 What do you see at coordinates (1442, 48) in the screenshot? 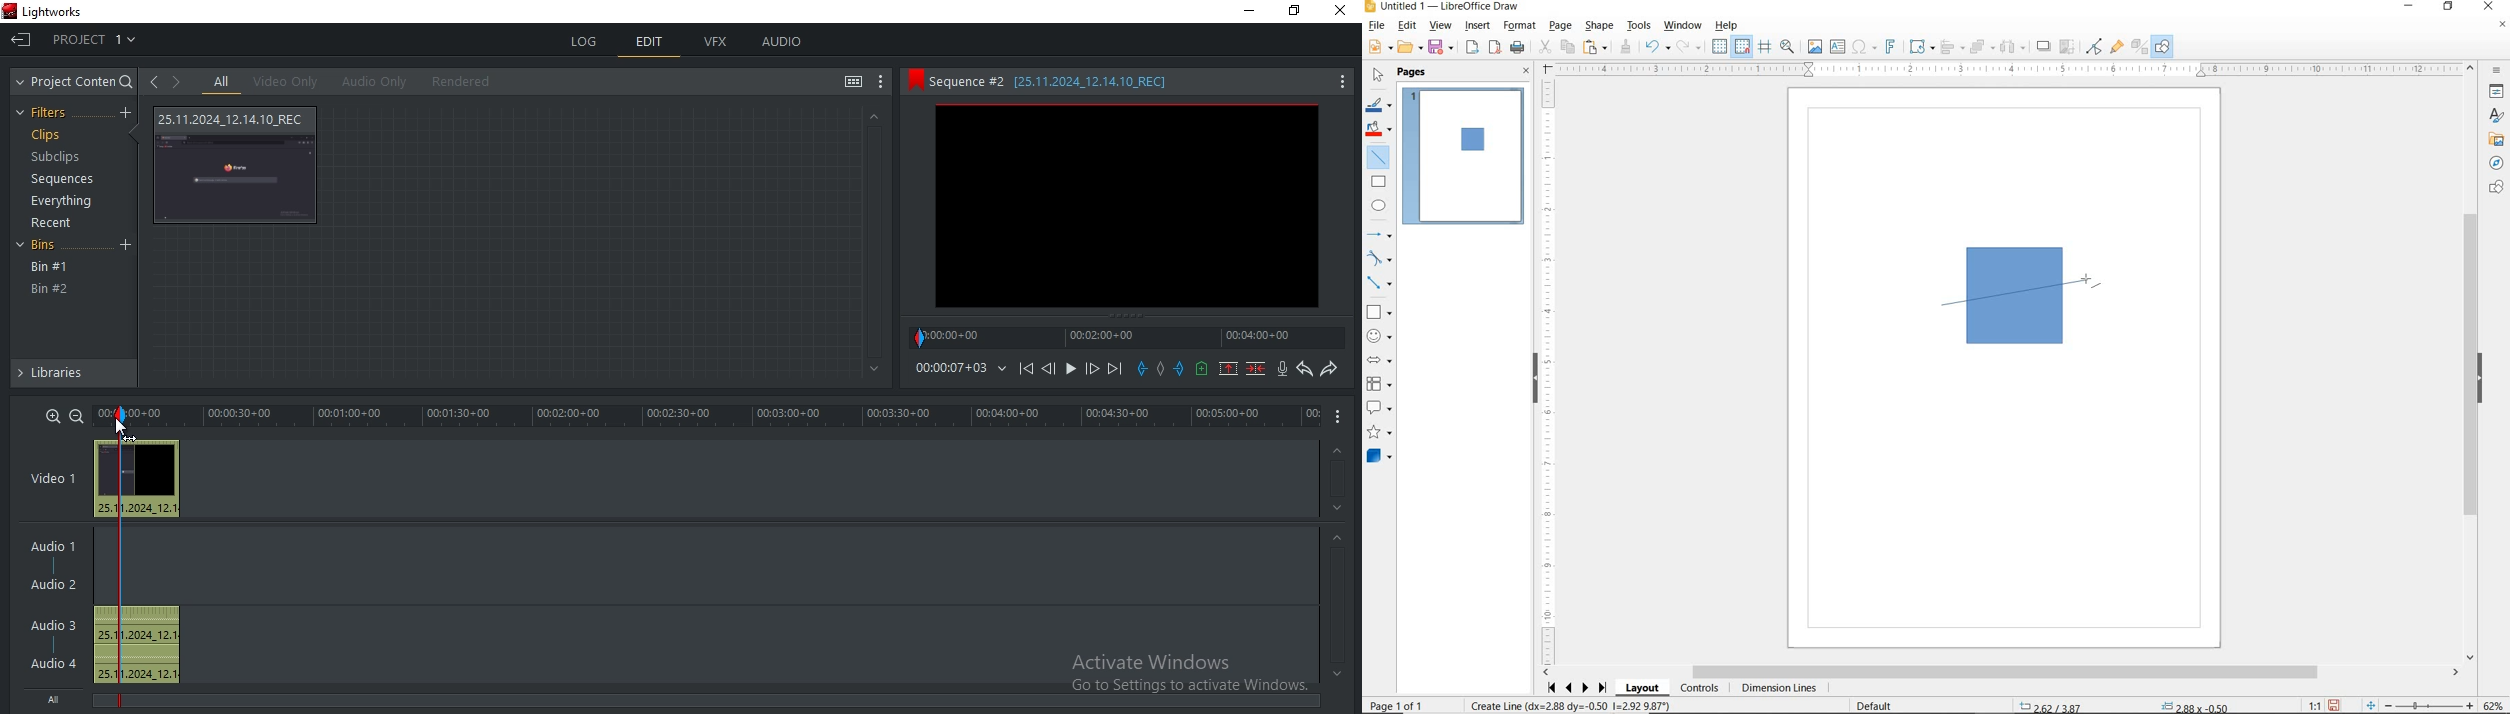
I see `SAVE` at bounding box center [1442, 48].